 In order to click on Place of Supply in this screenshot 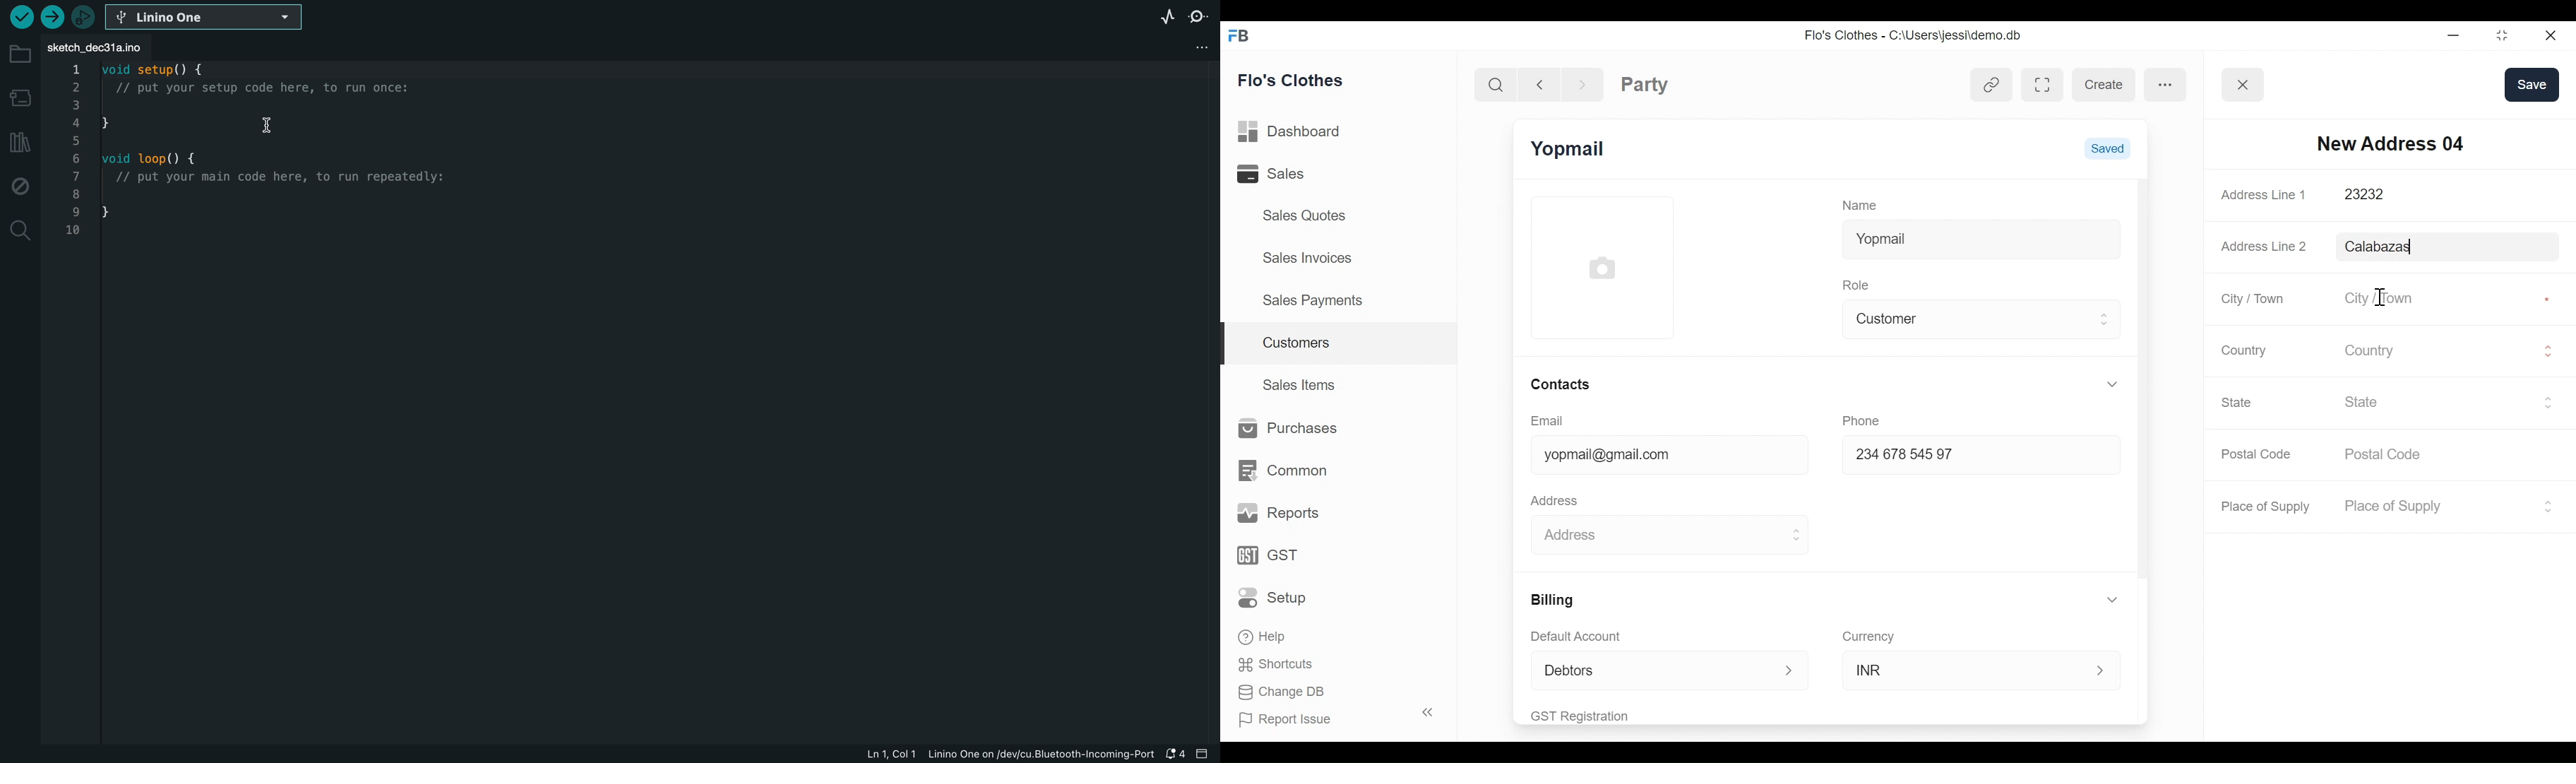, I will do `click(2434, 507)`.